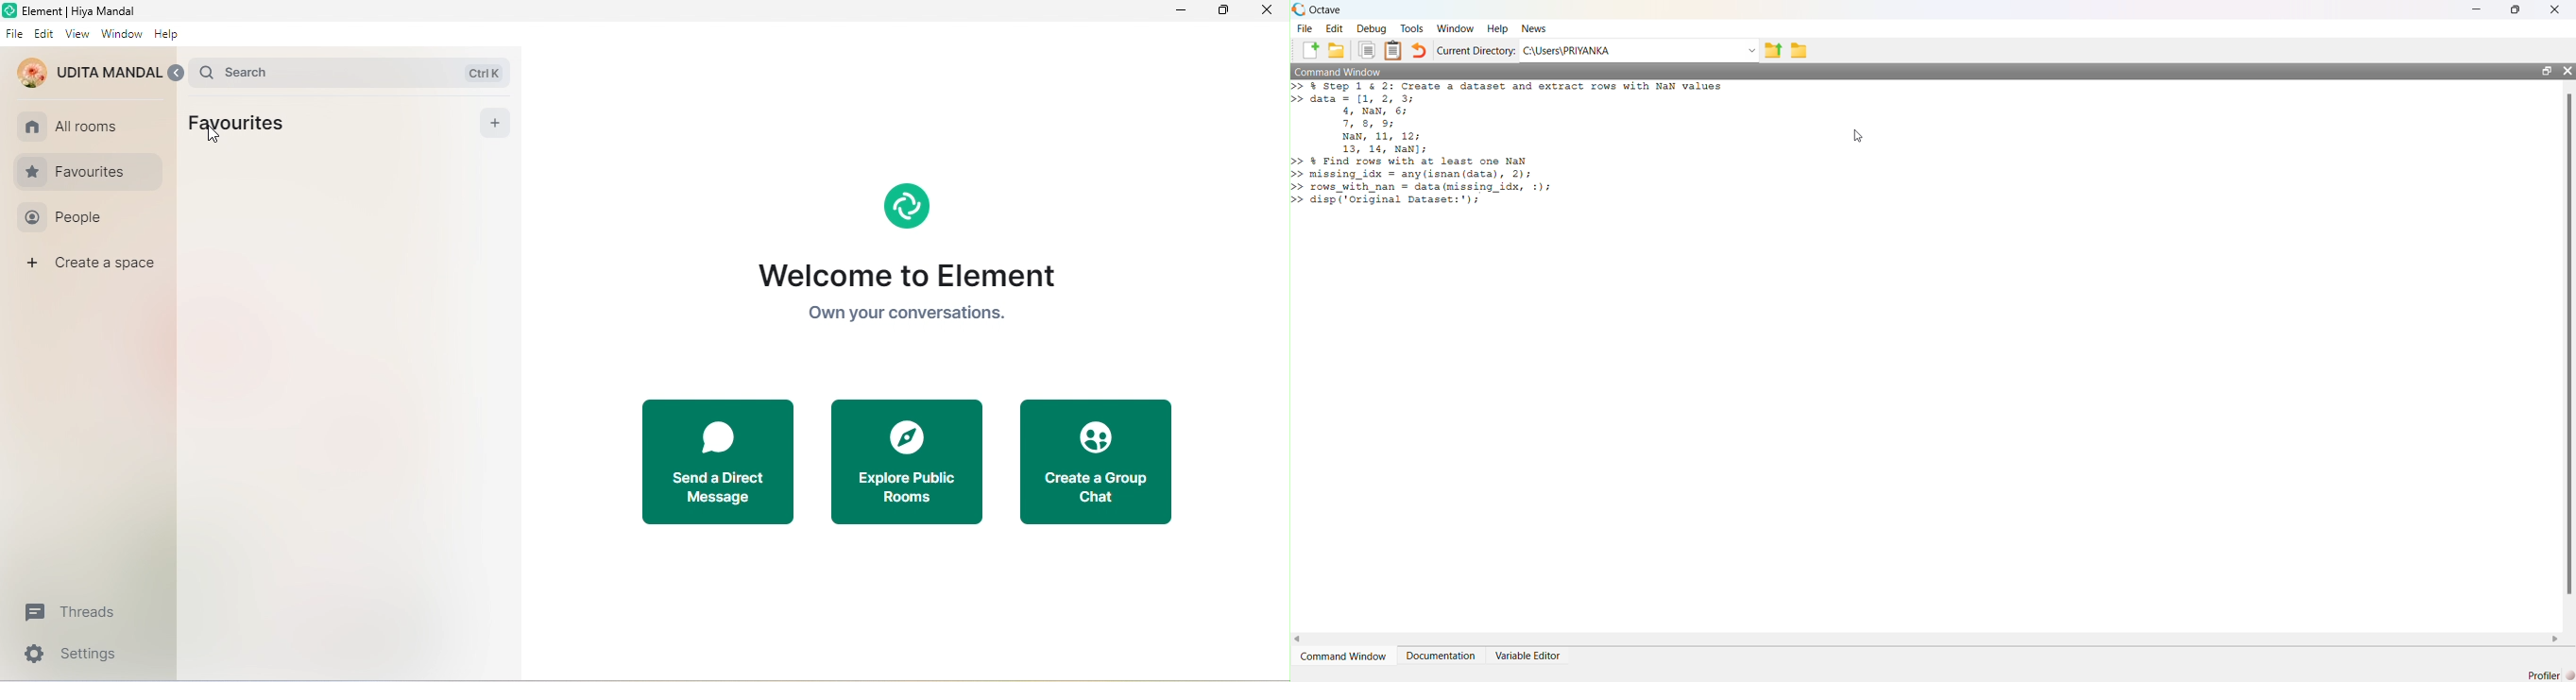 The height and width of the screenshot is (700, 2576). Describe the element at coordinates (2516, 9) in the screenshot. I see `maximize` at that location.